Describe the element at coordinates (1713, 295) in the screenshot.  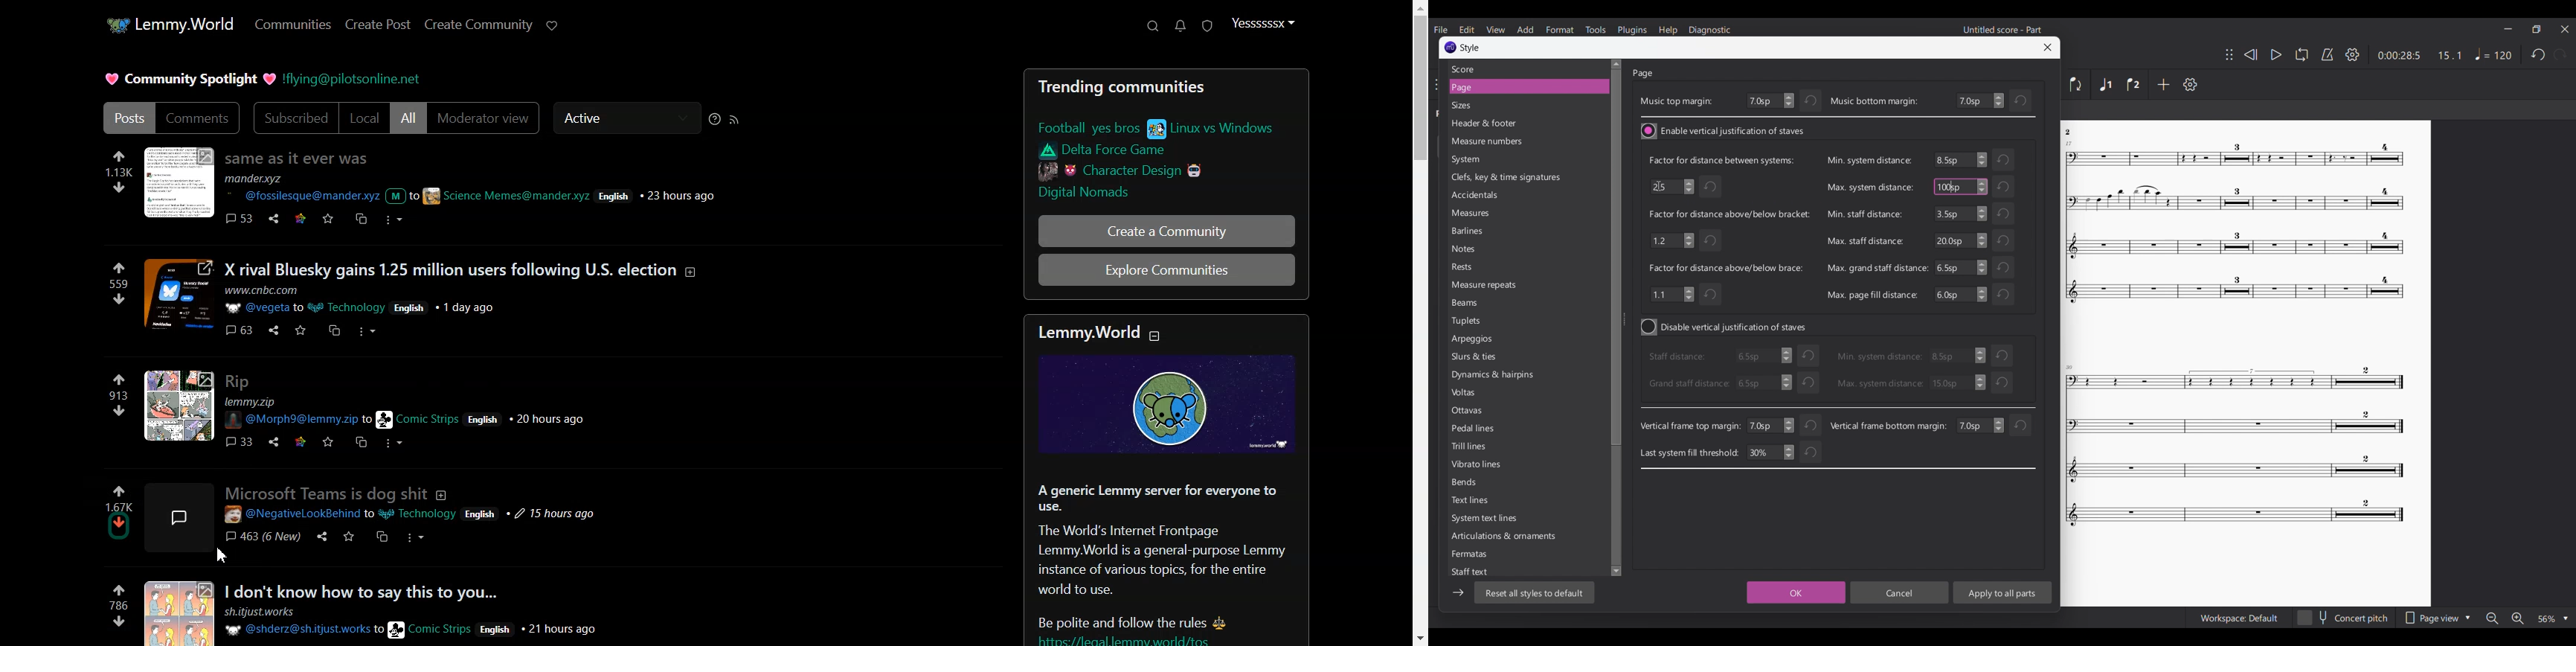
I see `Undo` at that location.